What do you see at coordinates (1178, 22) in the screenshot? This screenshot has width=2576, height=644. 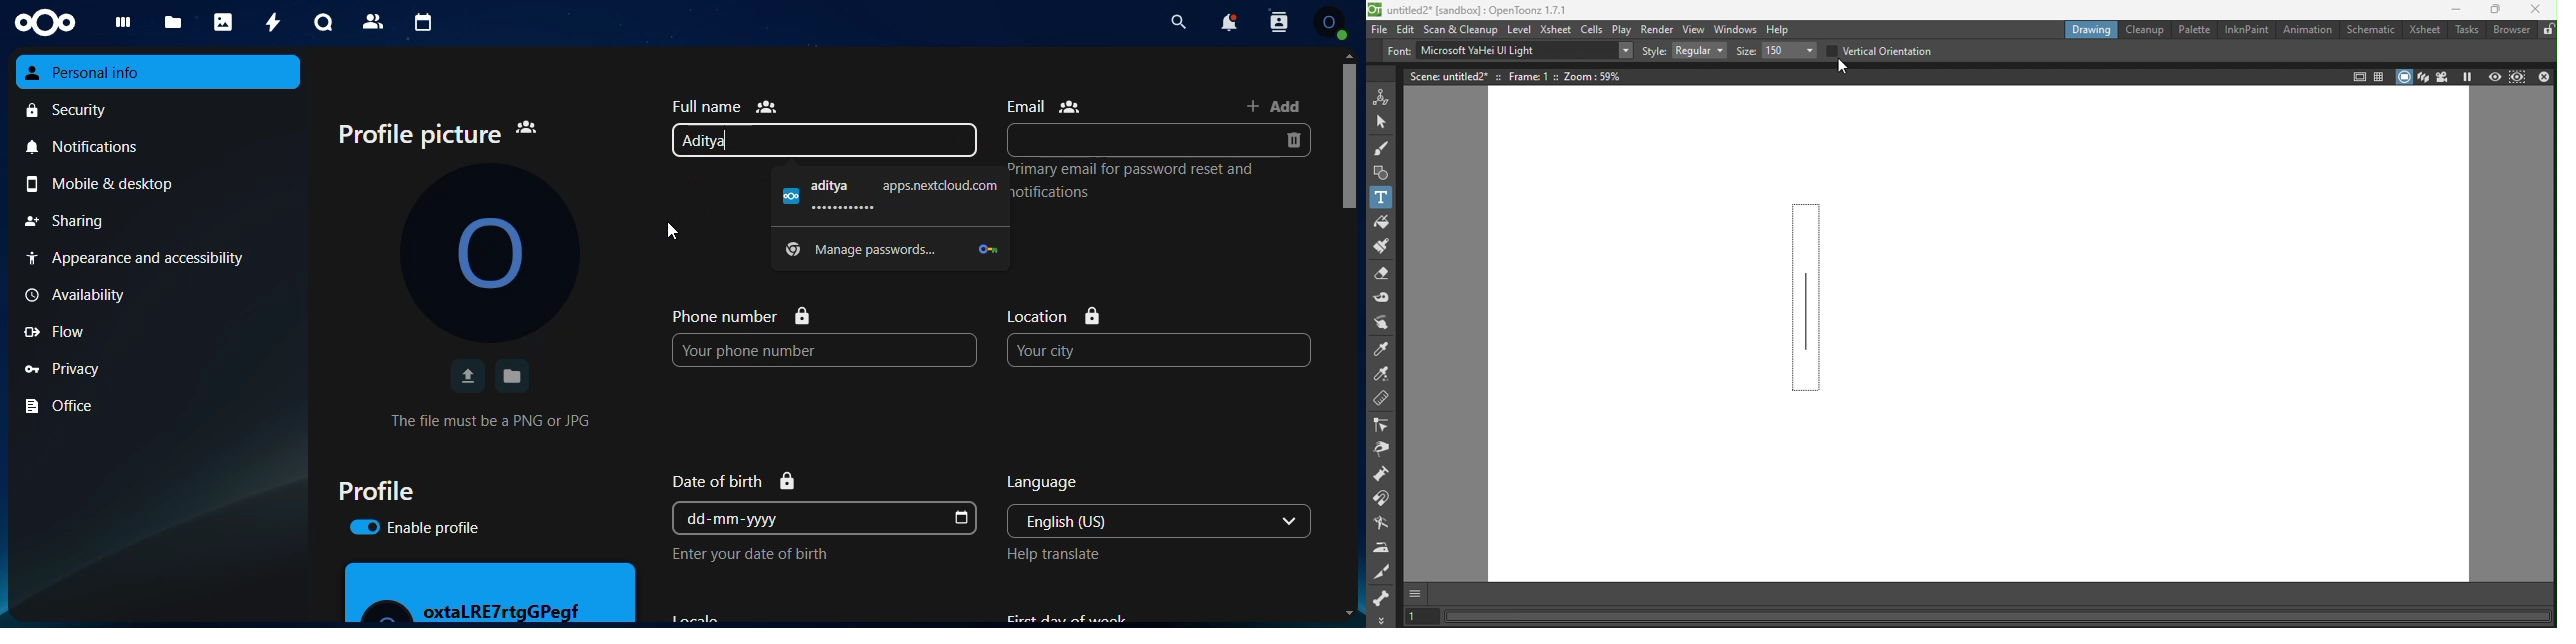 I see `search` at bounding box center [1178, 22].